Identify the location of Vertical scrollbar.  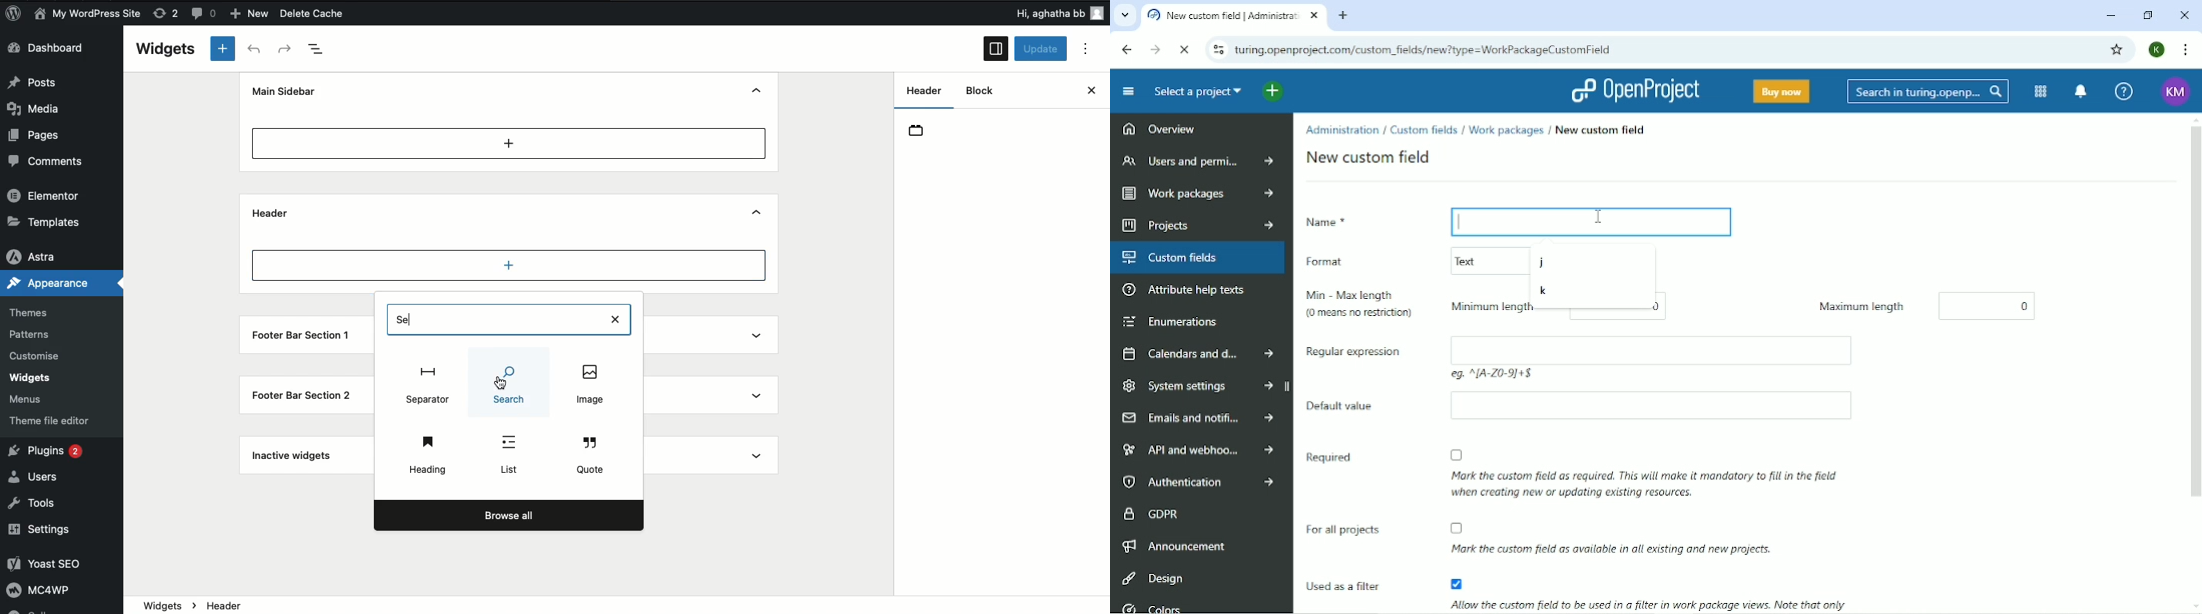
(2195, 319).